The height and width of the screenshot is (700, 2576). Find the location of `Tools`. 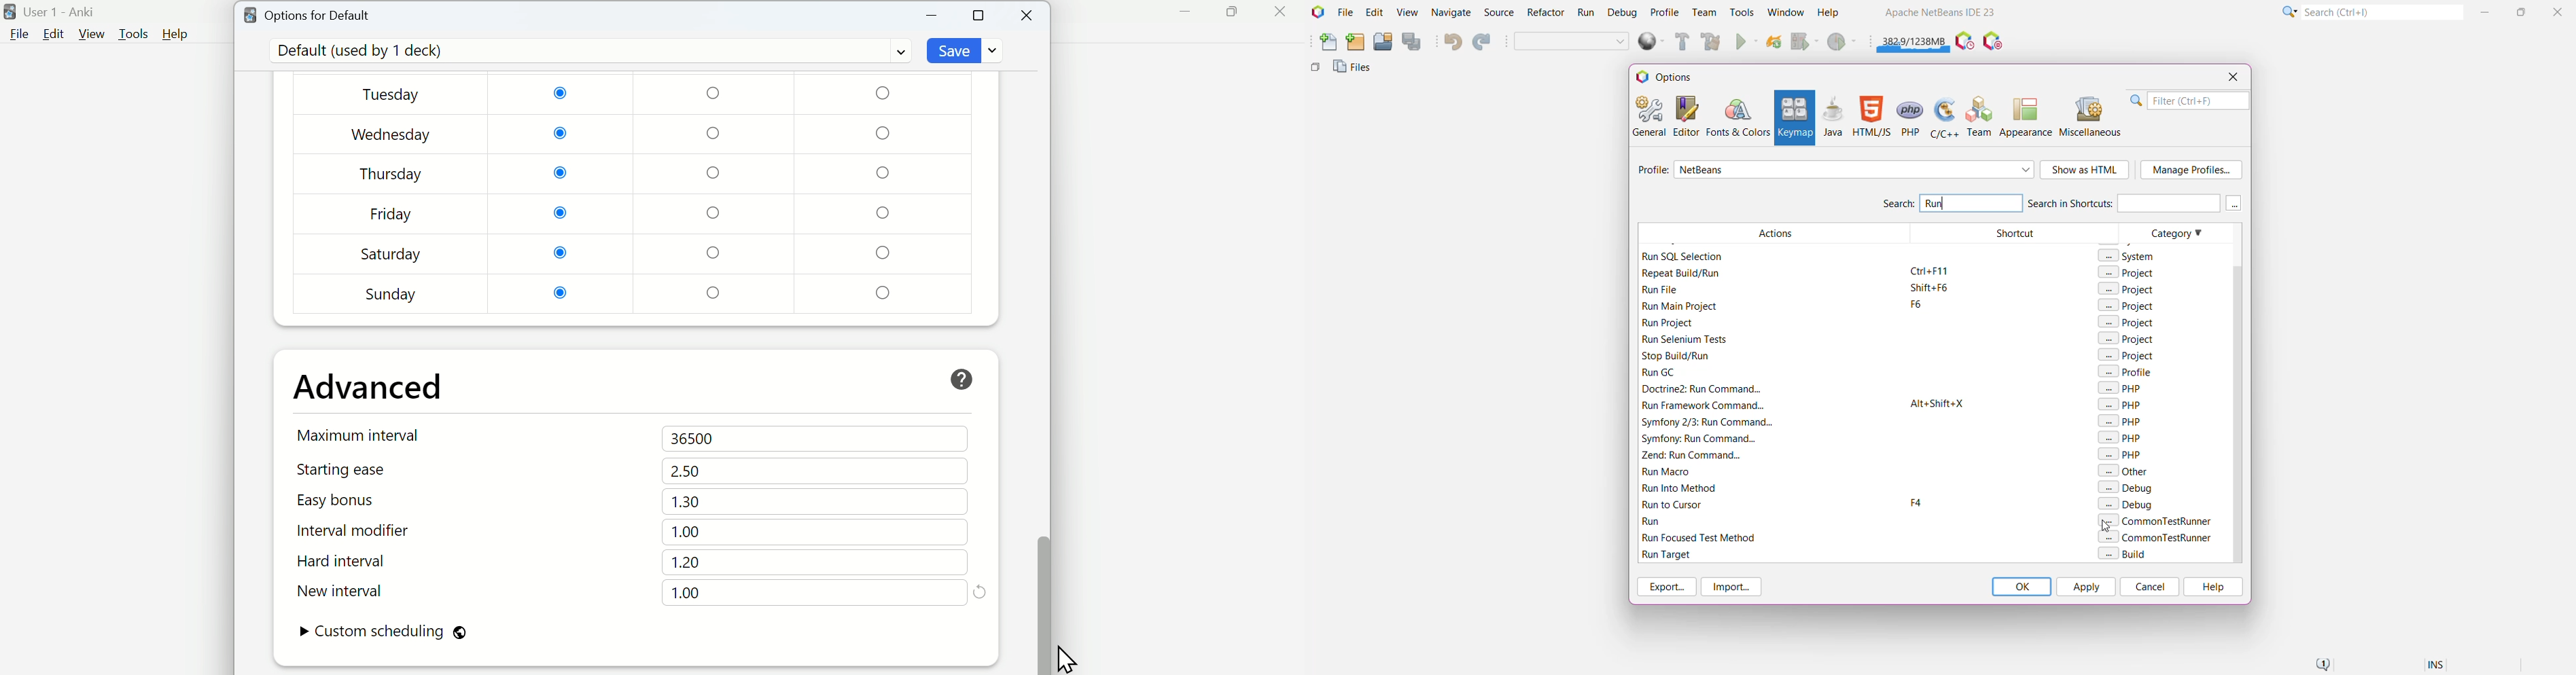

Tools is located at coordinates (135, 34).